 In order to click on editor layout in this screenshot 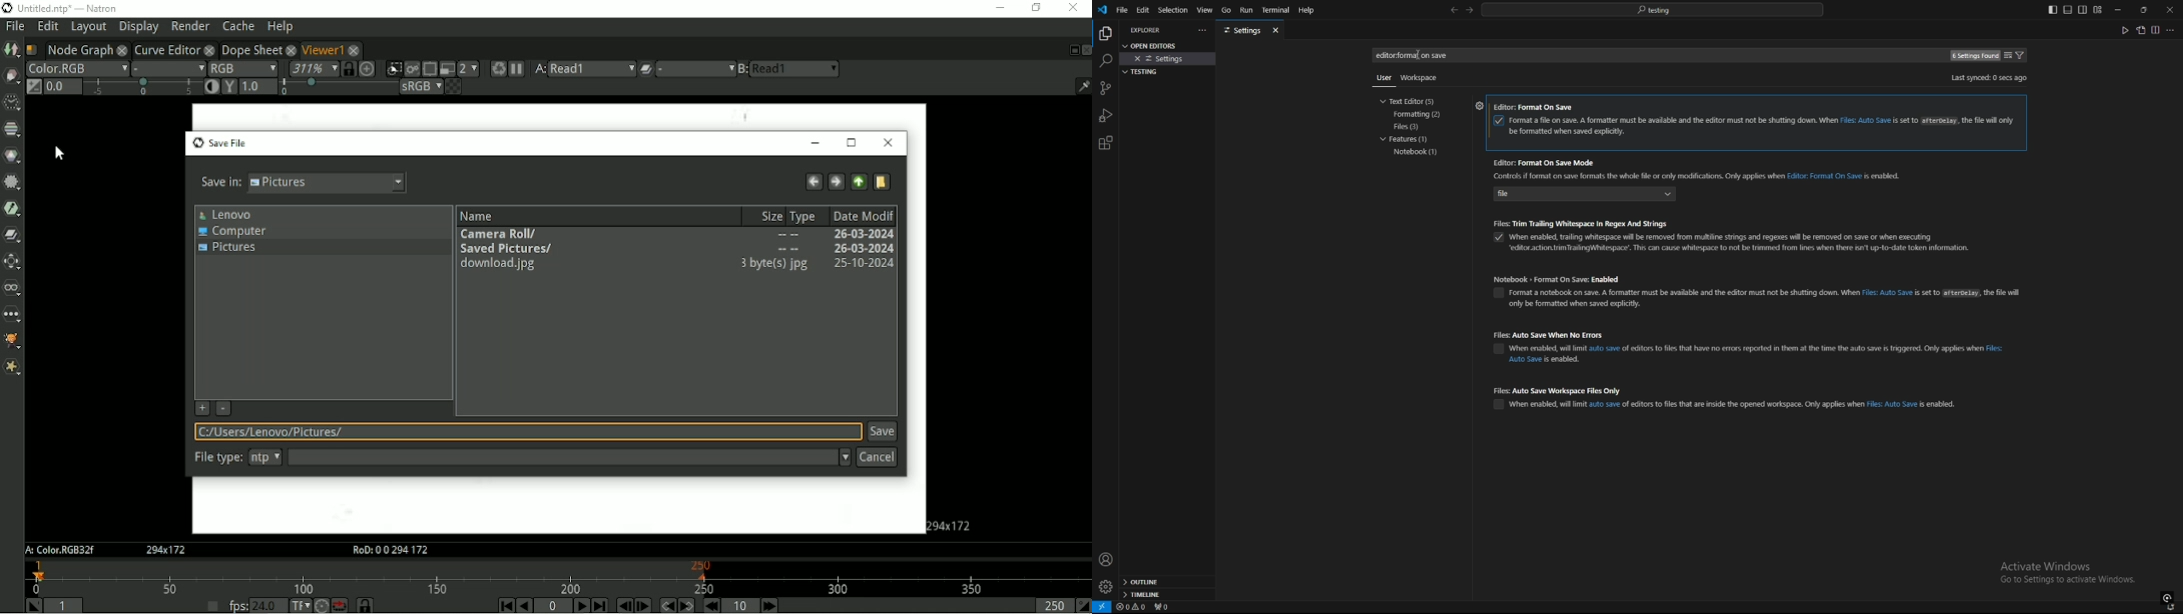, I will do `click(2075, 9)`.